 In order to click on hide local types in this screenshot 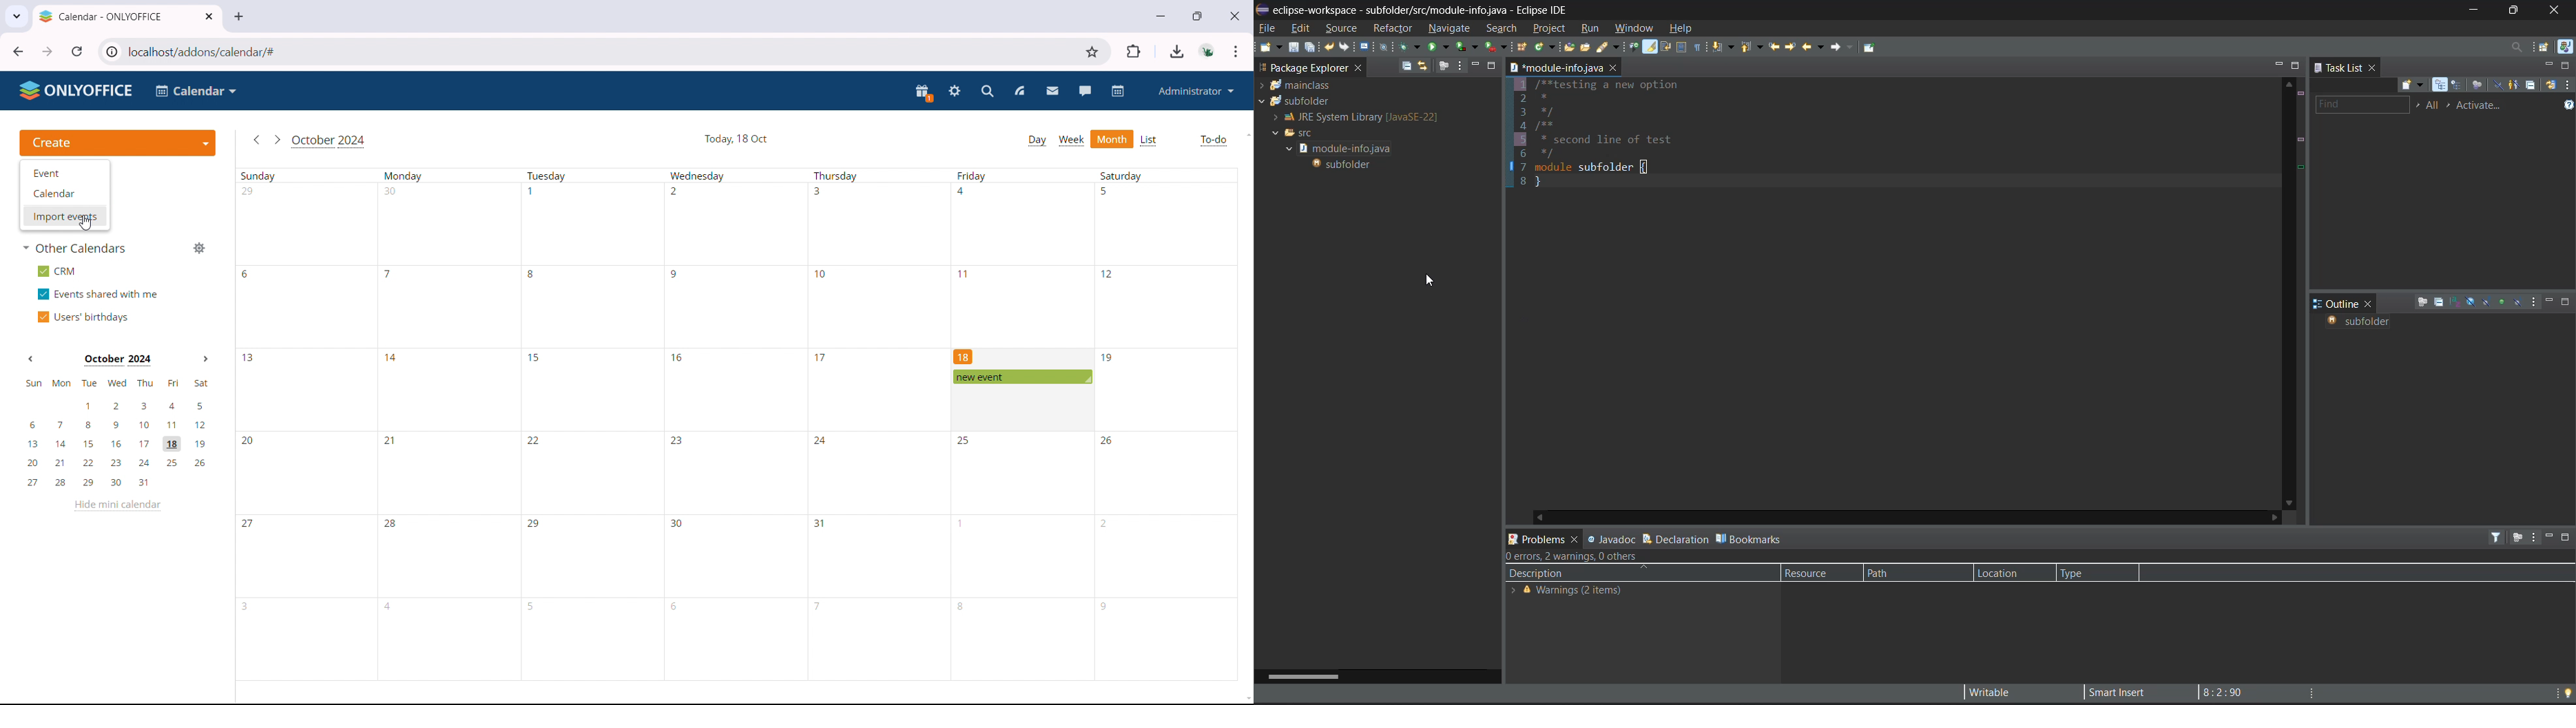, I will do `click(2517, 302)`.